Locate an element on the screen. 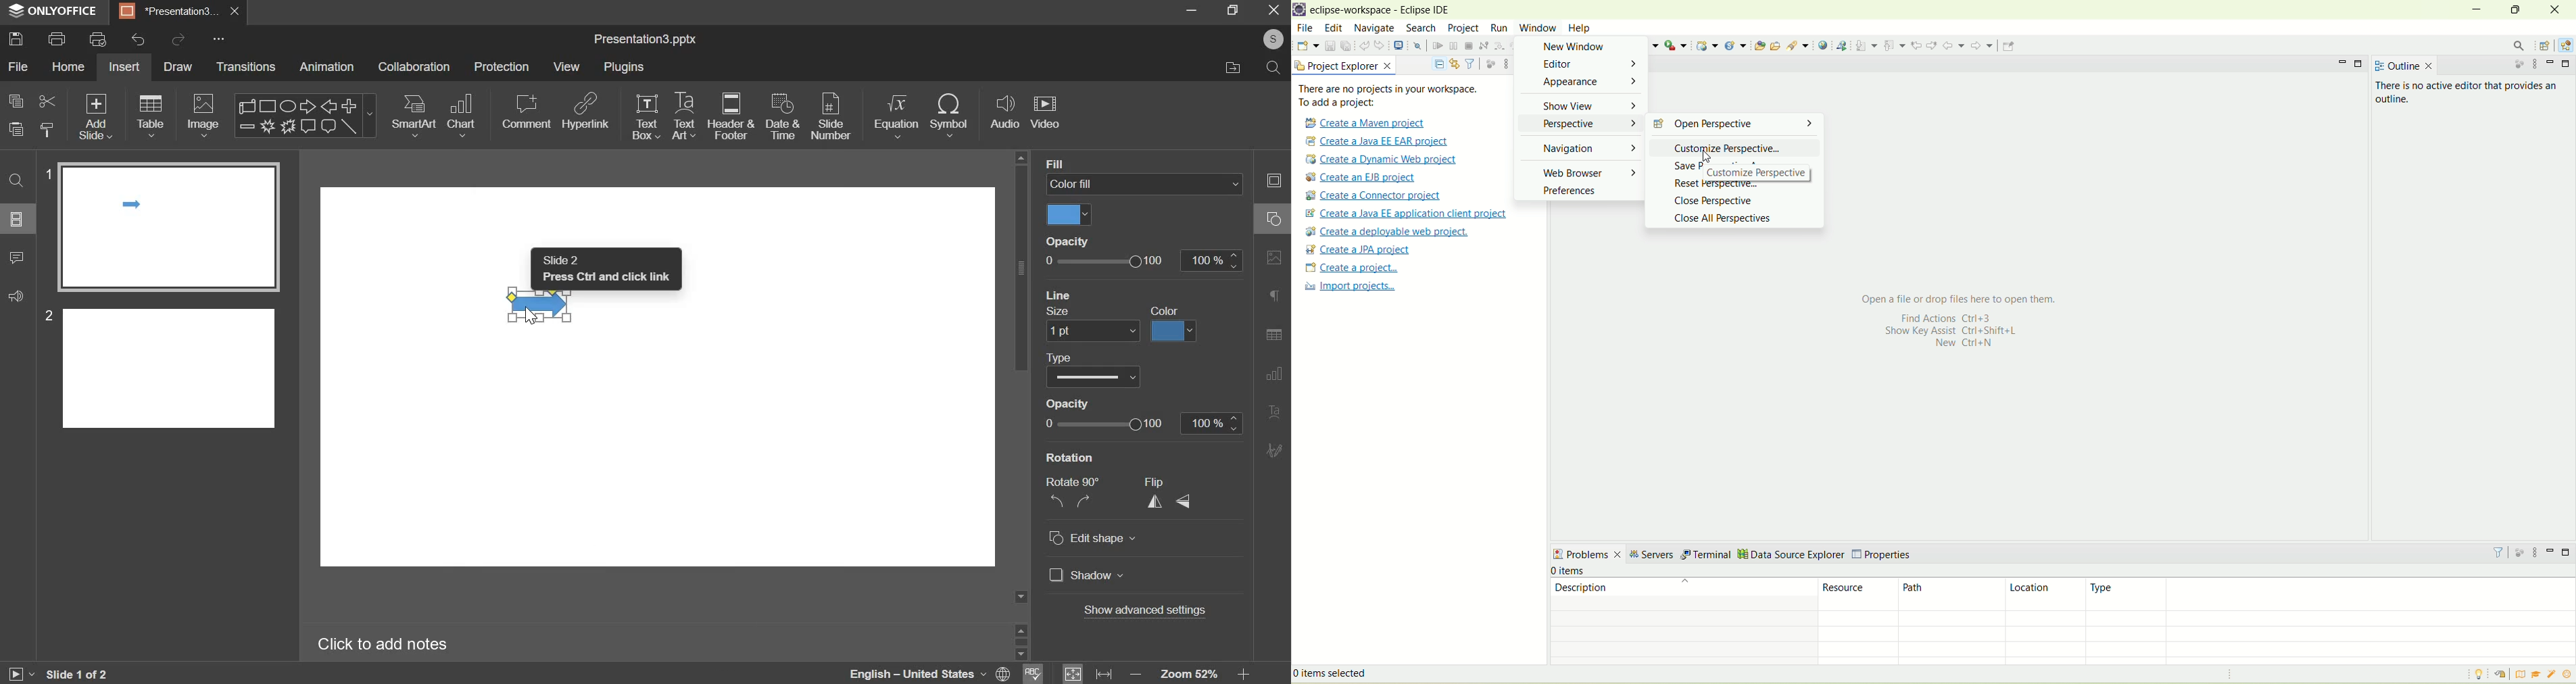 The width and height of the screenshot is (2576, 700). Open a file or drop files here to open them. is located at coordinates (1964, 298).